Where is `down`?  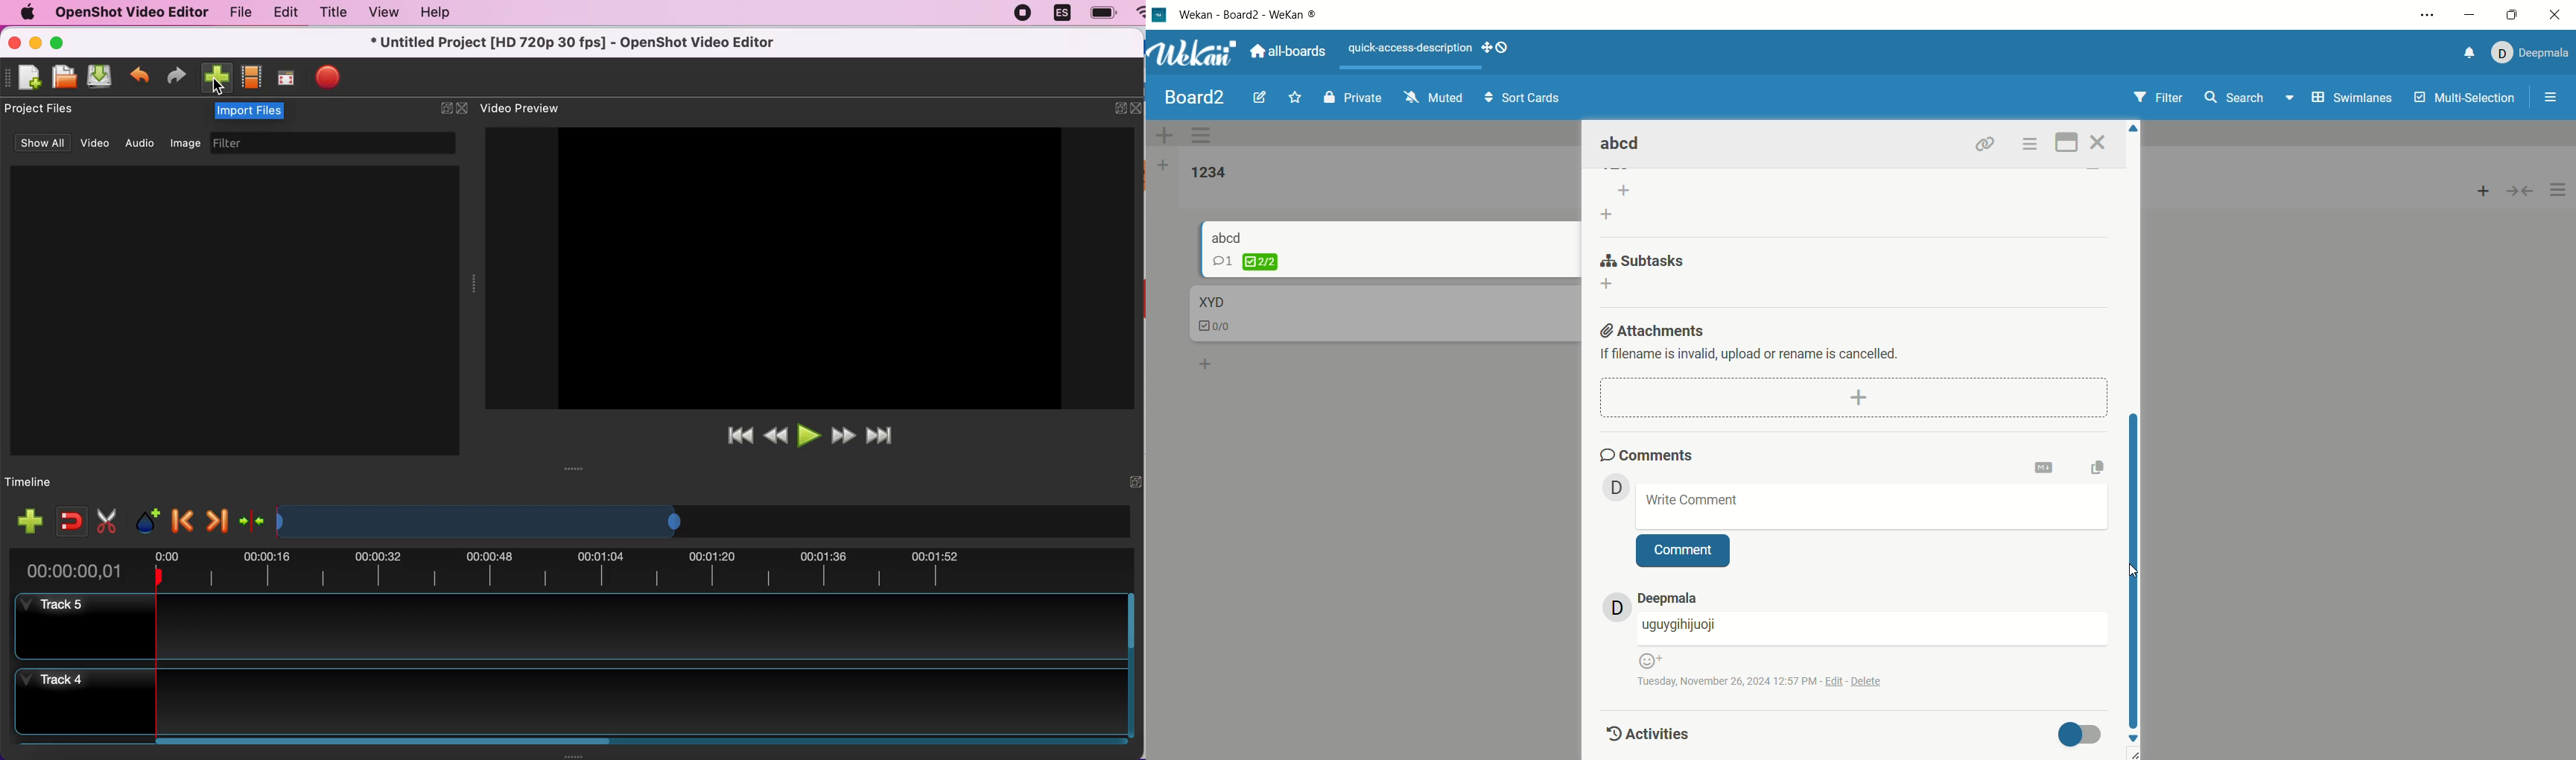 down is located at coordinates (2135, 739).